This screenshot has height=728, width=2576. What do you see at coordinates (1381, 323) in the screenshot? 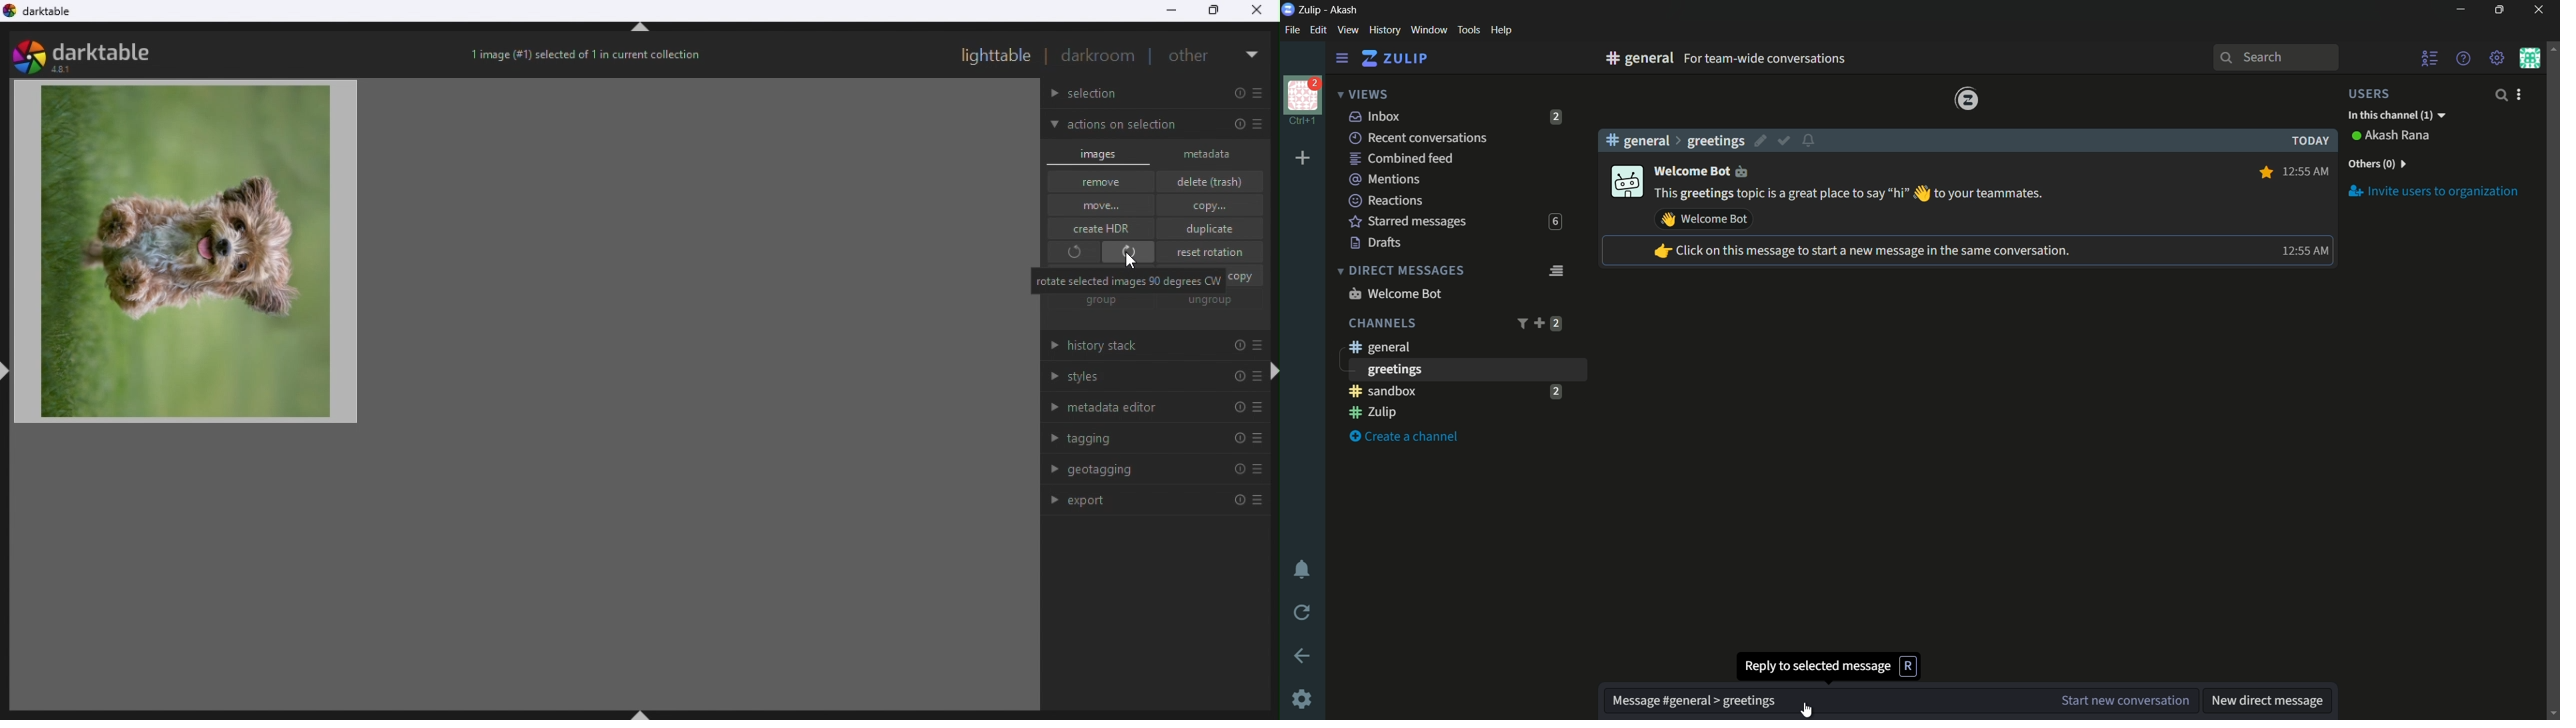
I see `channels` at bounding box center [1381, 323].